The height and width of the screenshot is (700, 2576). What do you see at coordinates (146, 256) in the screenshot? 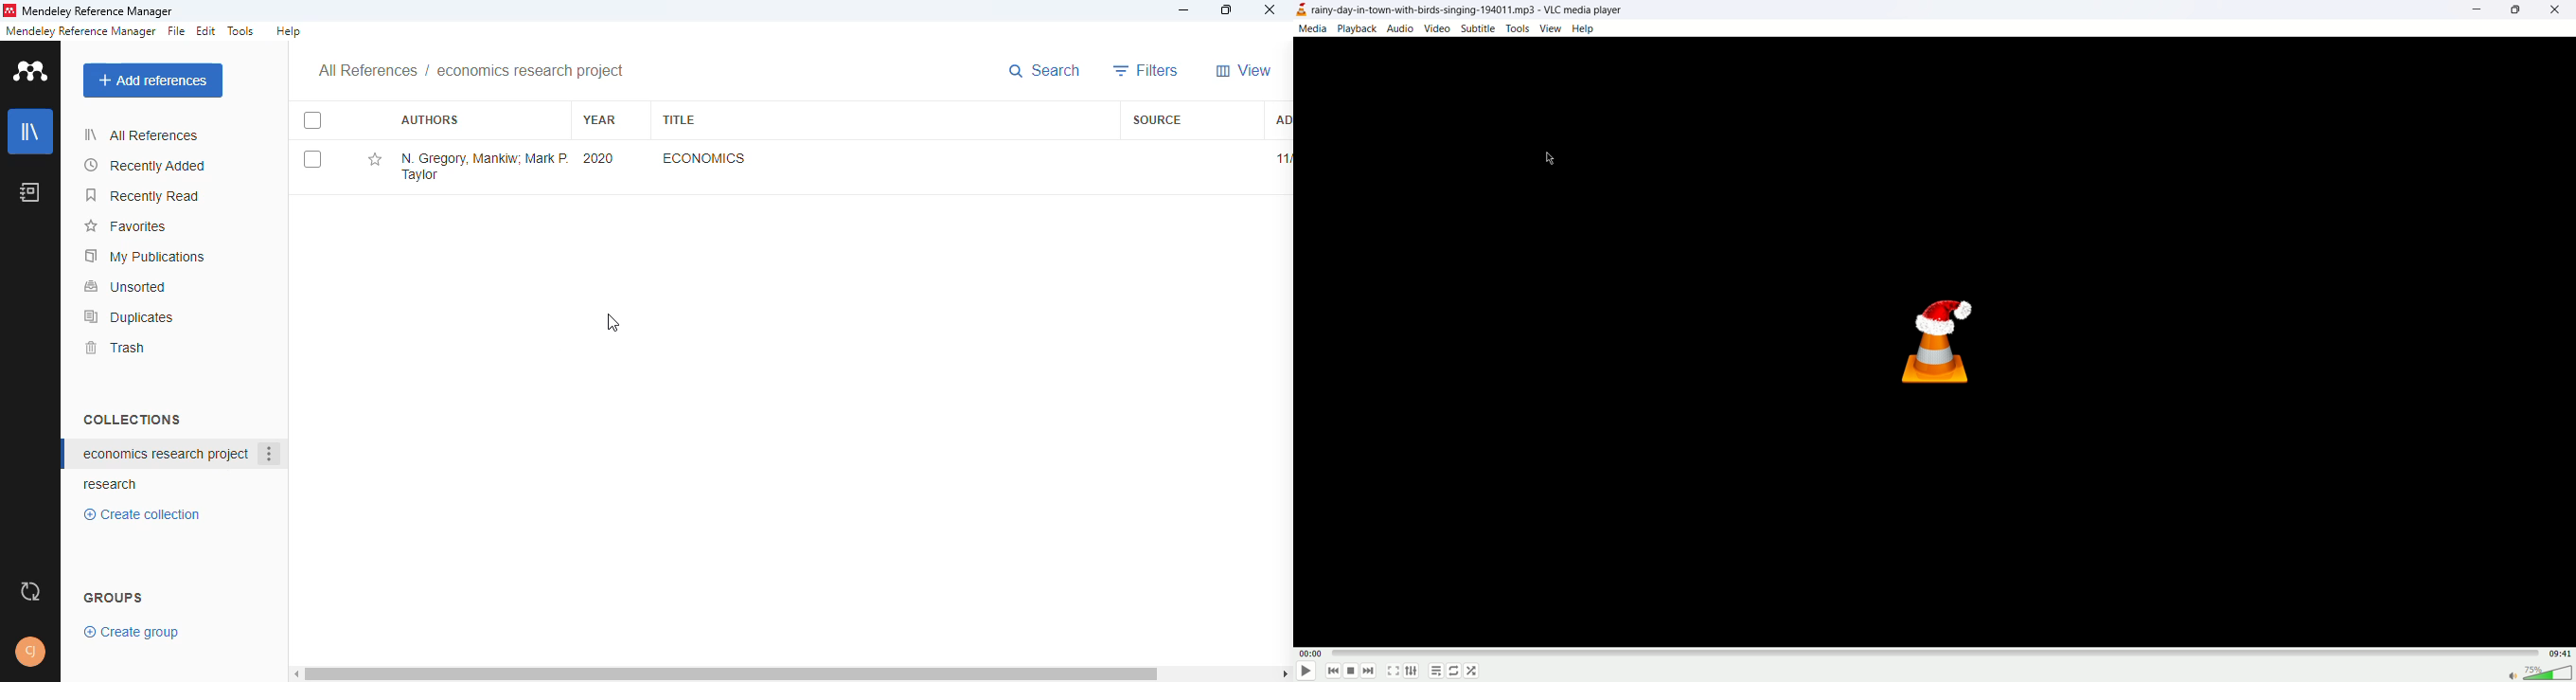
I see `my publications` at bounding box center [146, 256].